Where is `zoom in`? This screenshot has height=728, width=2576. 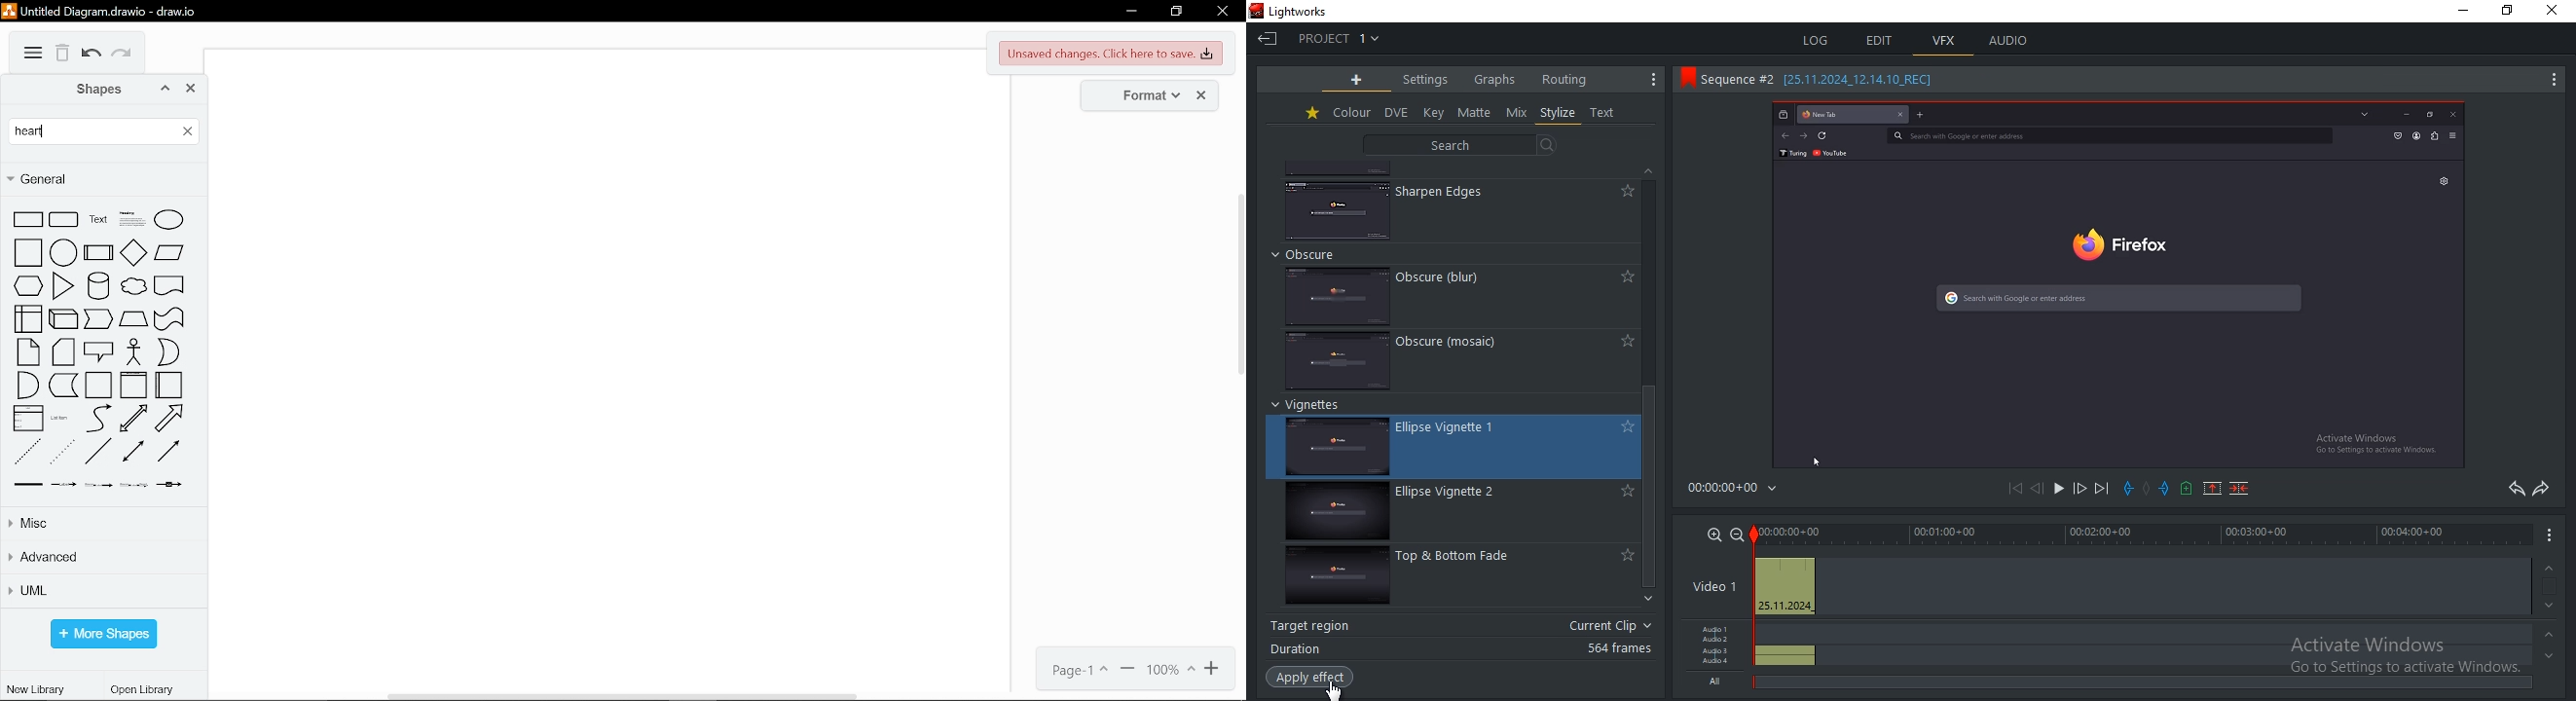
zoom in is located at coordinates (1213, 669).